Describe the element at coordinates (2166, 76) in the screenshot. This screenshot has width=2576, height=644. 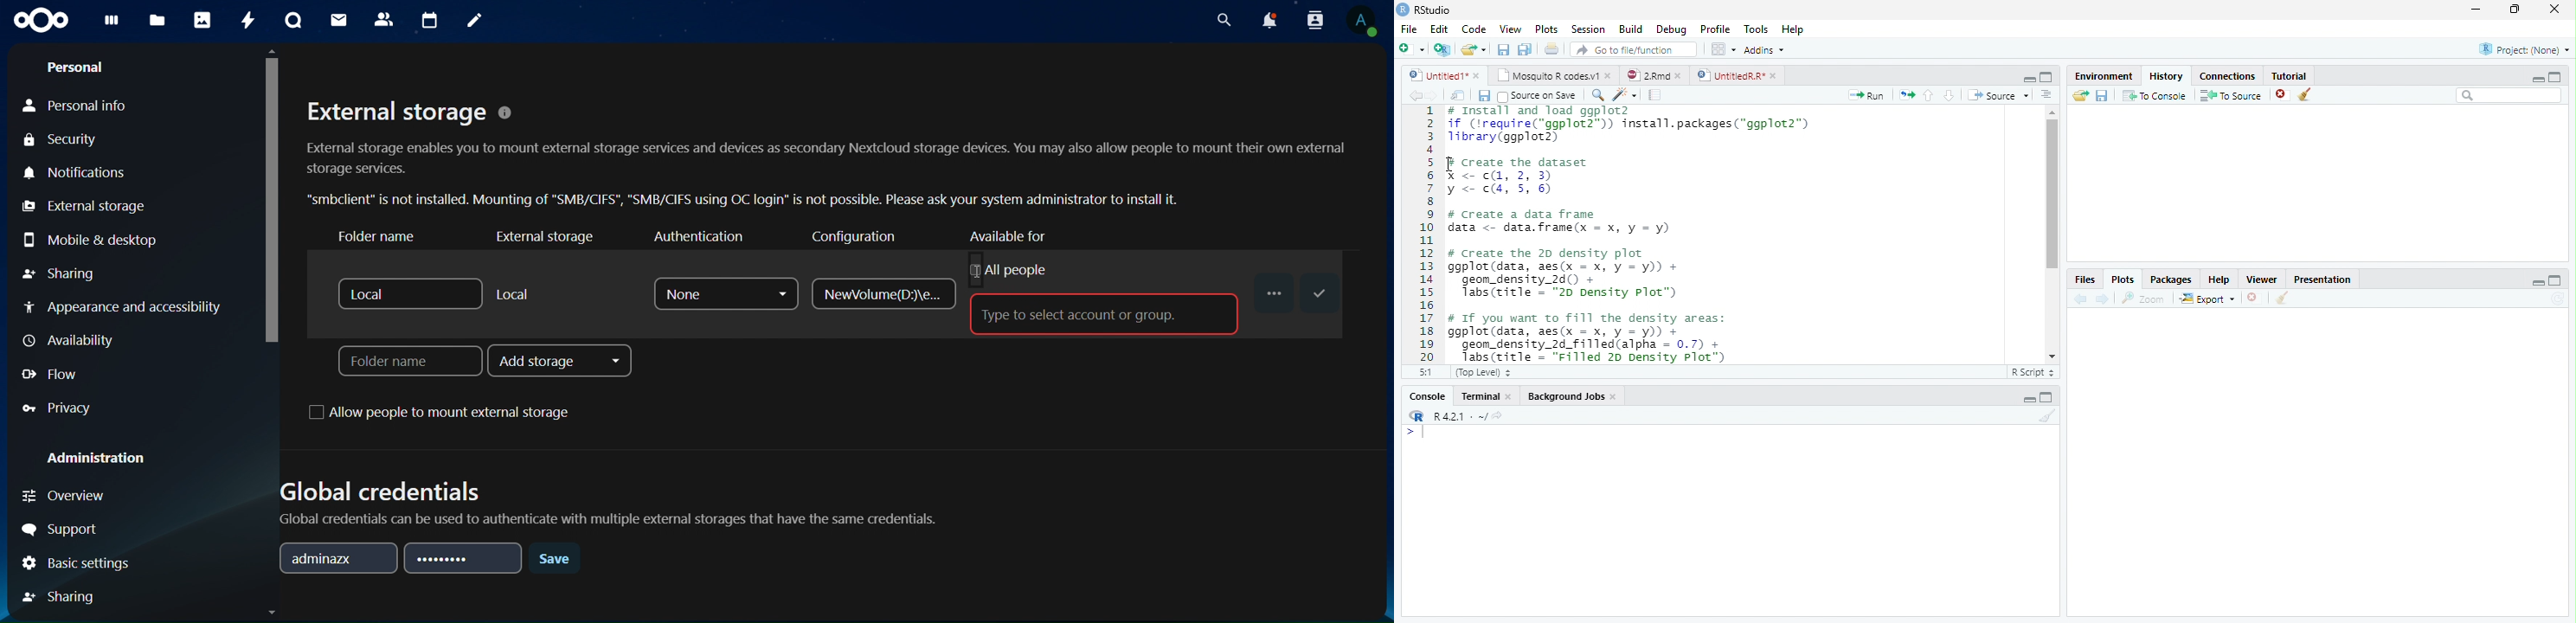
I see `History` at that location.